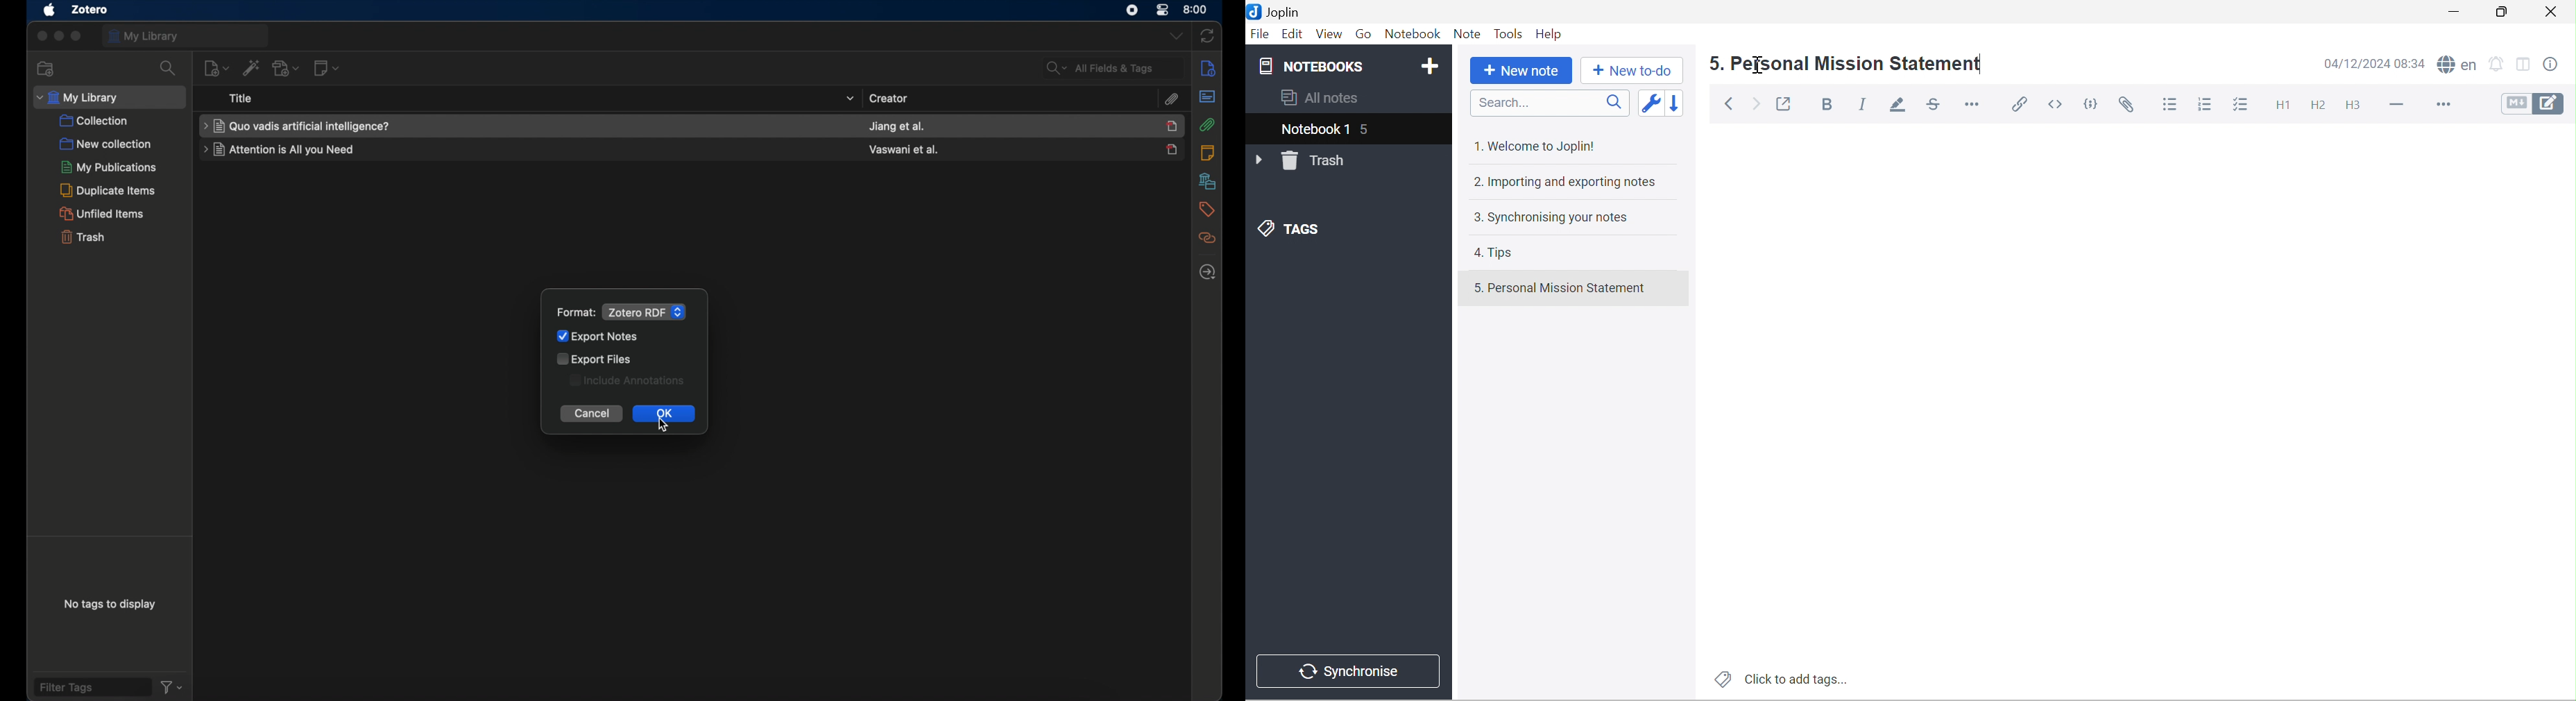 Image resolution: width=2576 pixels, height=728 pixels. Describe the element at coordinates (298, 126) in the screenshot. I see `item name highlighted` at that location.